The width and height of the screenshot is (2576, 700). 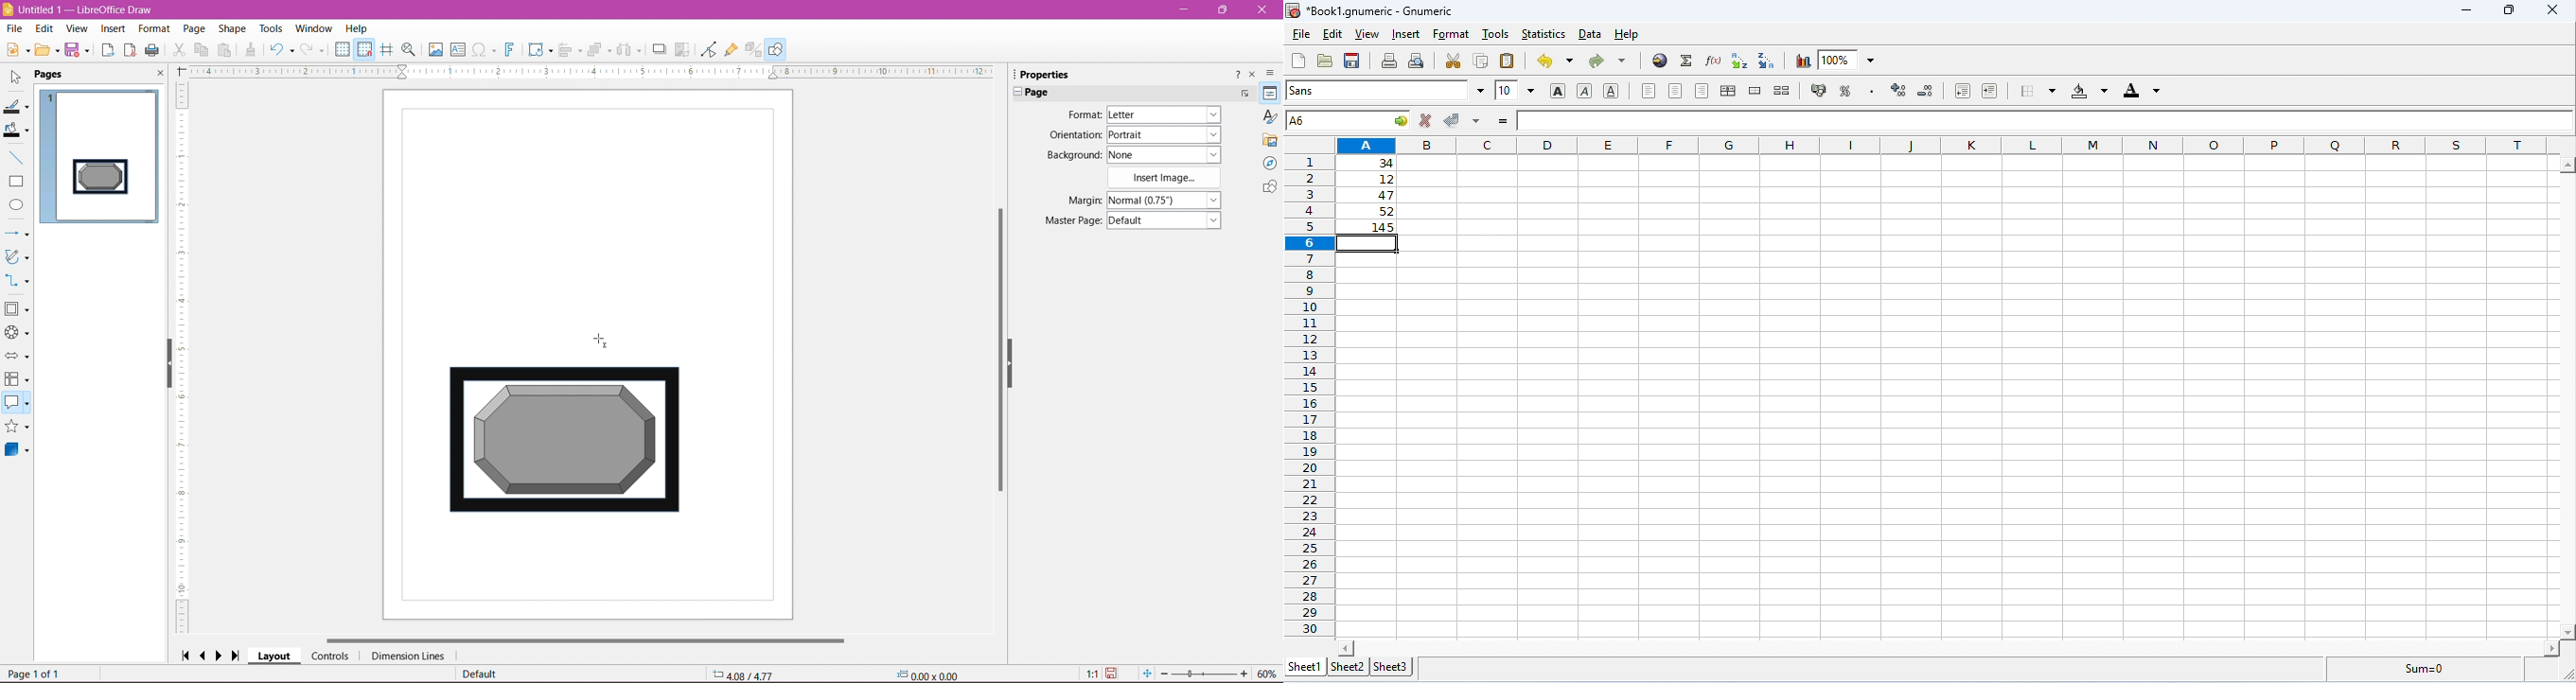 What do you see at coordinates (1871, 90) in the screenshot?
I see `includes a thousands separator` at bounding box center [1871, 90].